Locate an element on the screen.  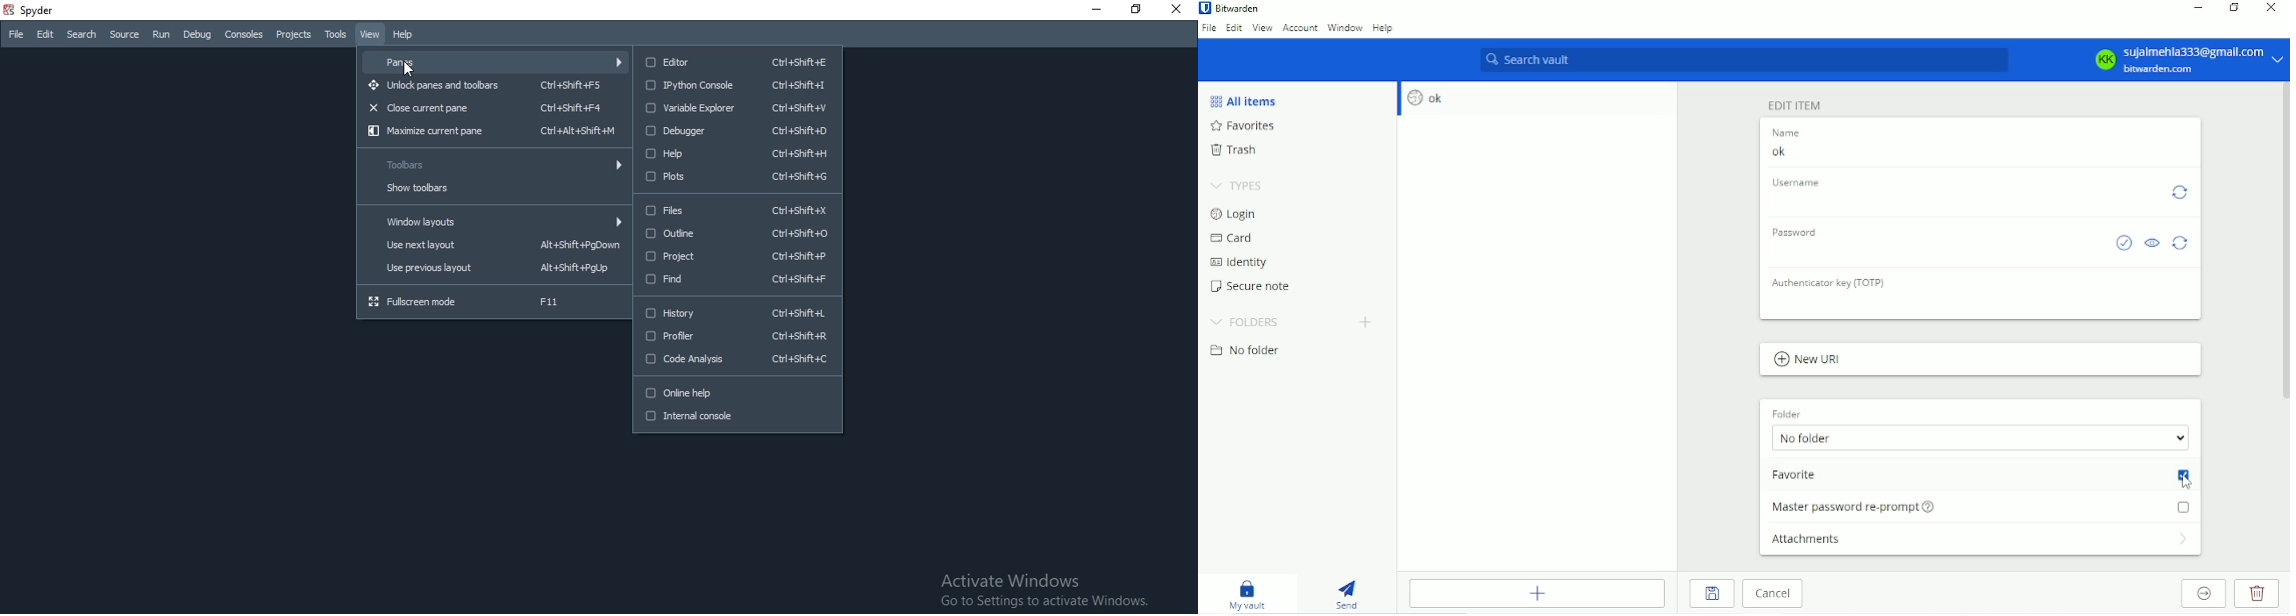
Edit item is located at coordinates (1799, 104).